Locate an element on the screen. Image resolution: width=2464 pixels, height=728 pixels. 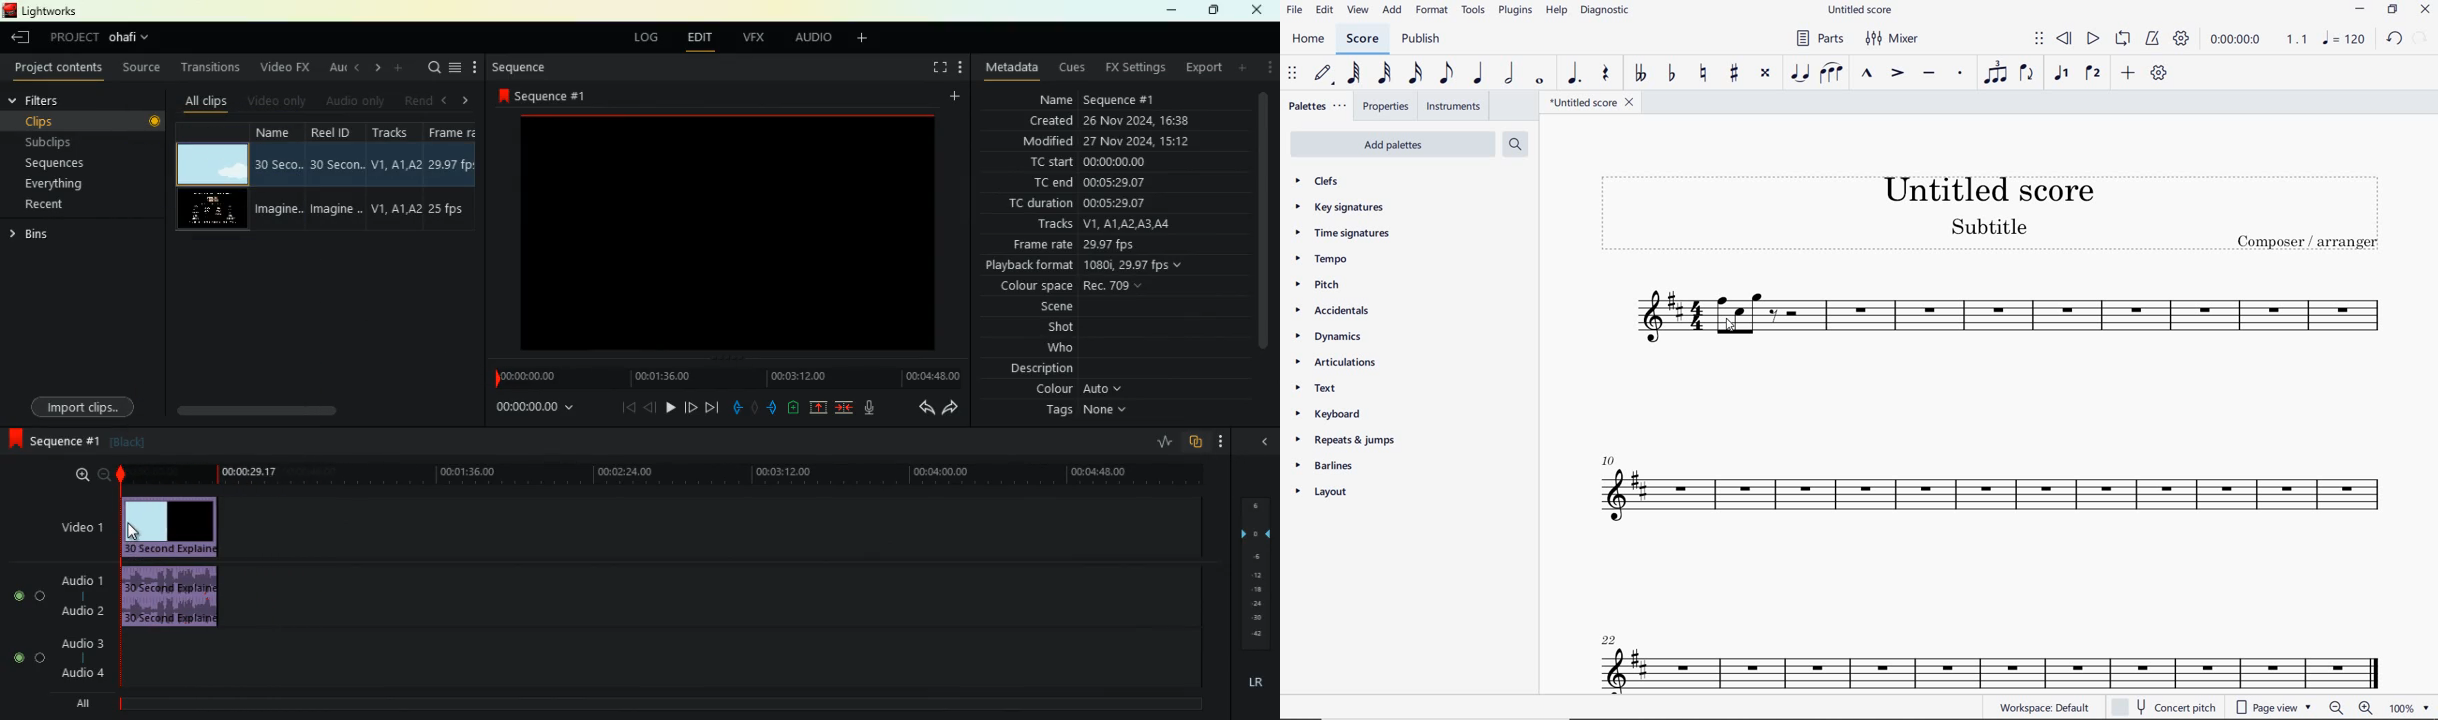
TOGGLE NATURAL is located at coordinates (1706, 74).